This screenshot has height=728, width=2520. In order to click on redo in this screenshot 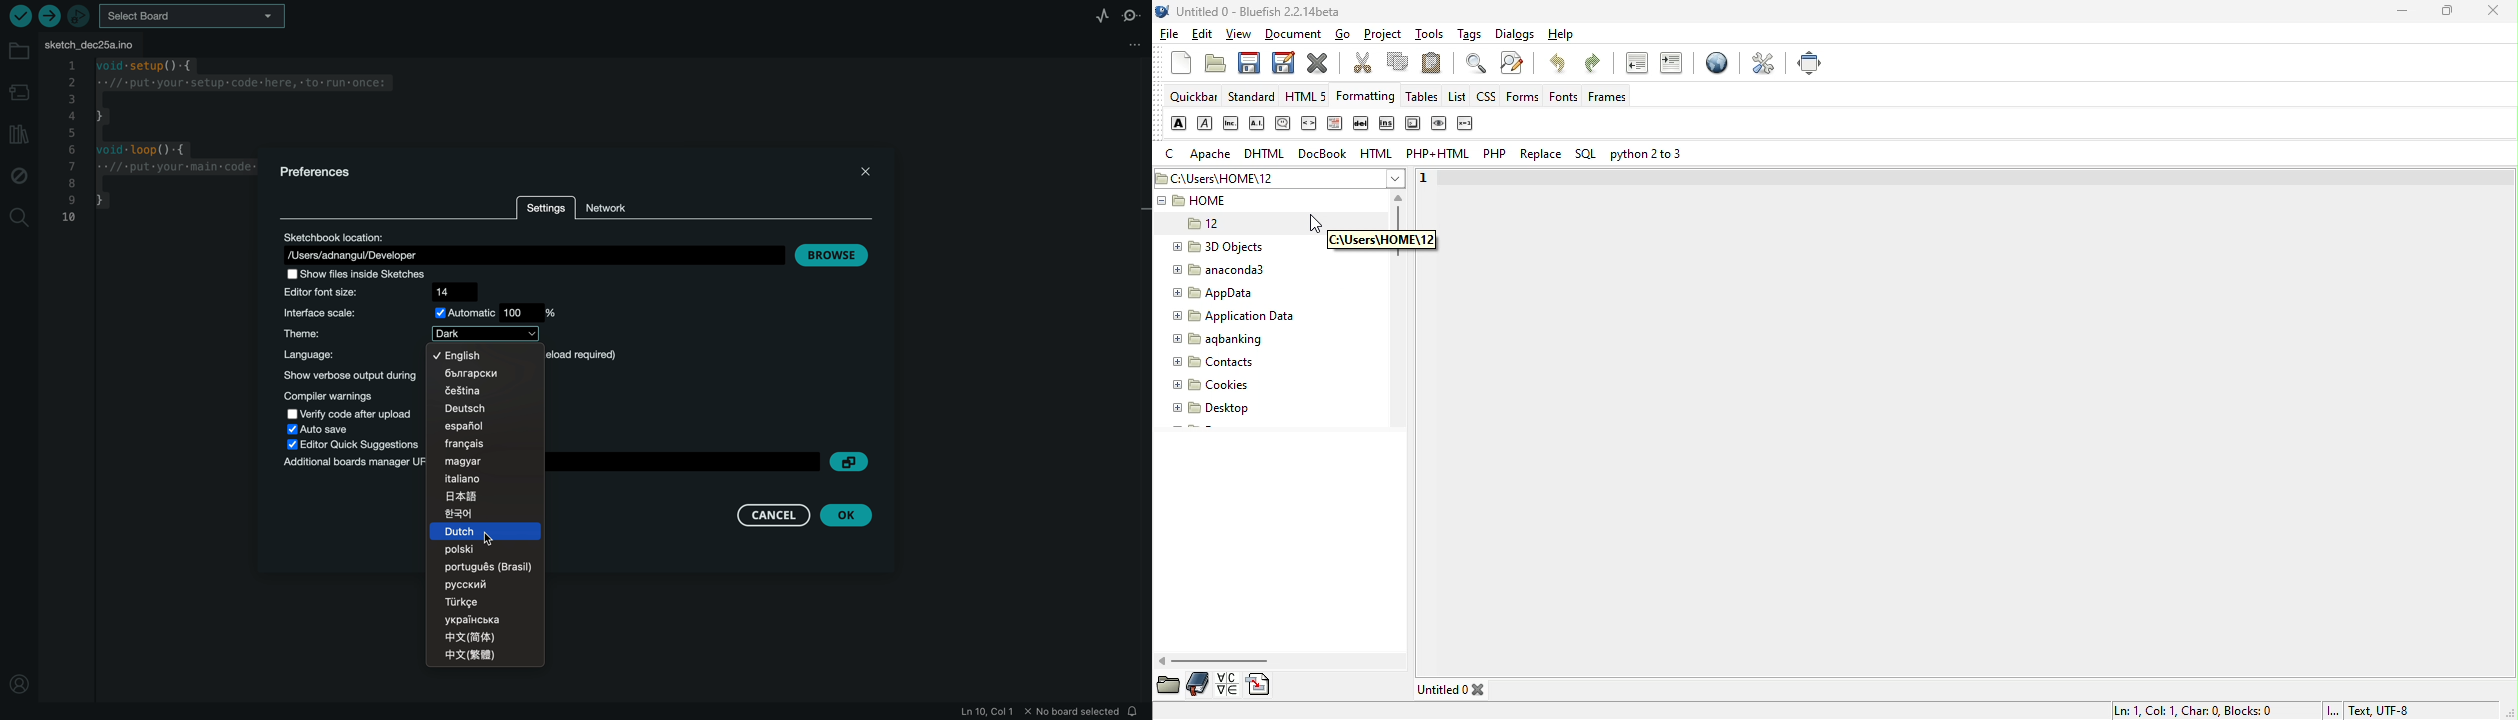, I will do `click(1599, 67)`.